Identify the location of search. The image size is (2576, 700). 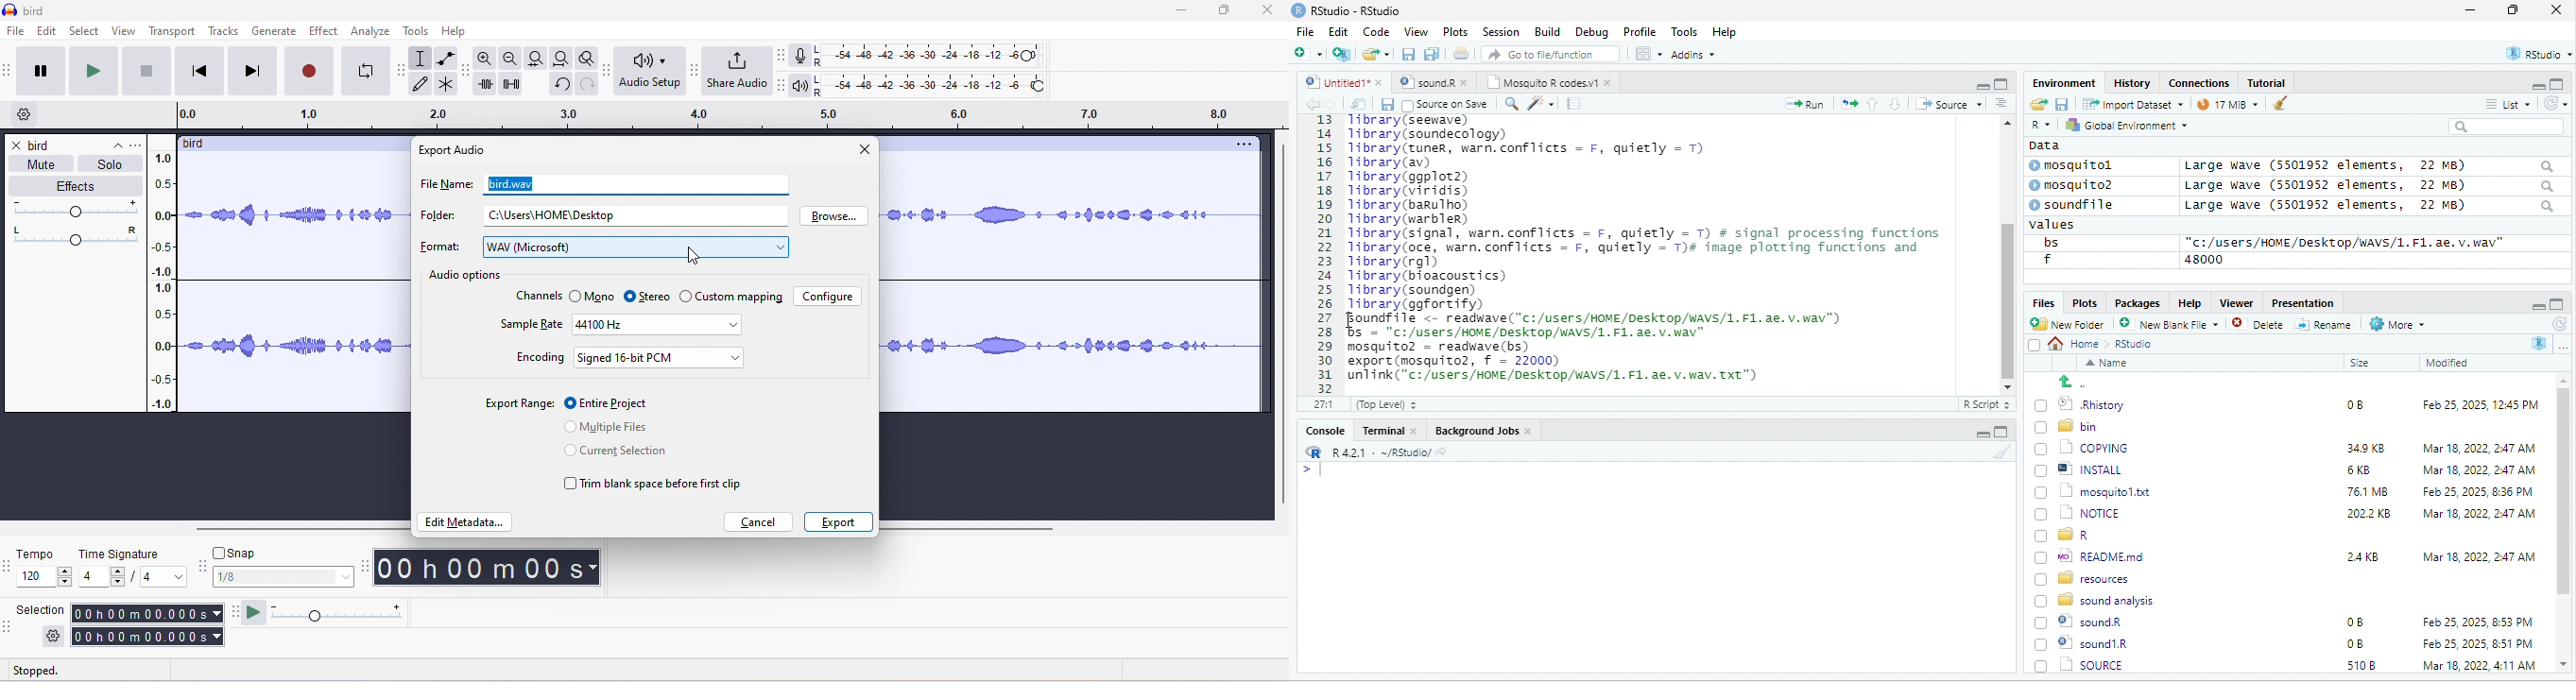
(2506, 127).